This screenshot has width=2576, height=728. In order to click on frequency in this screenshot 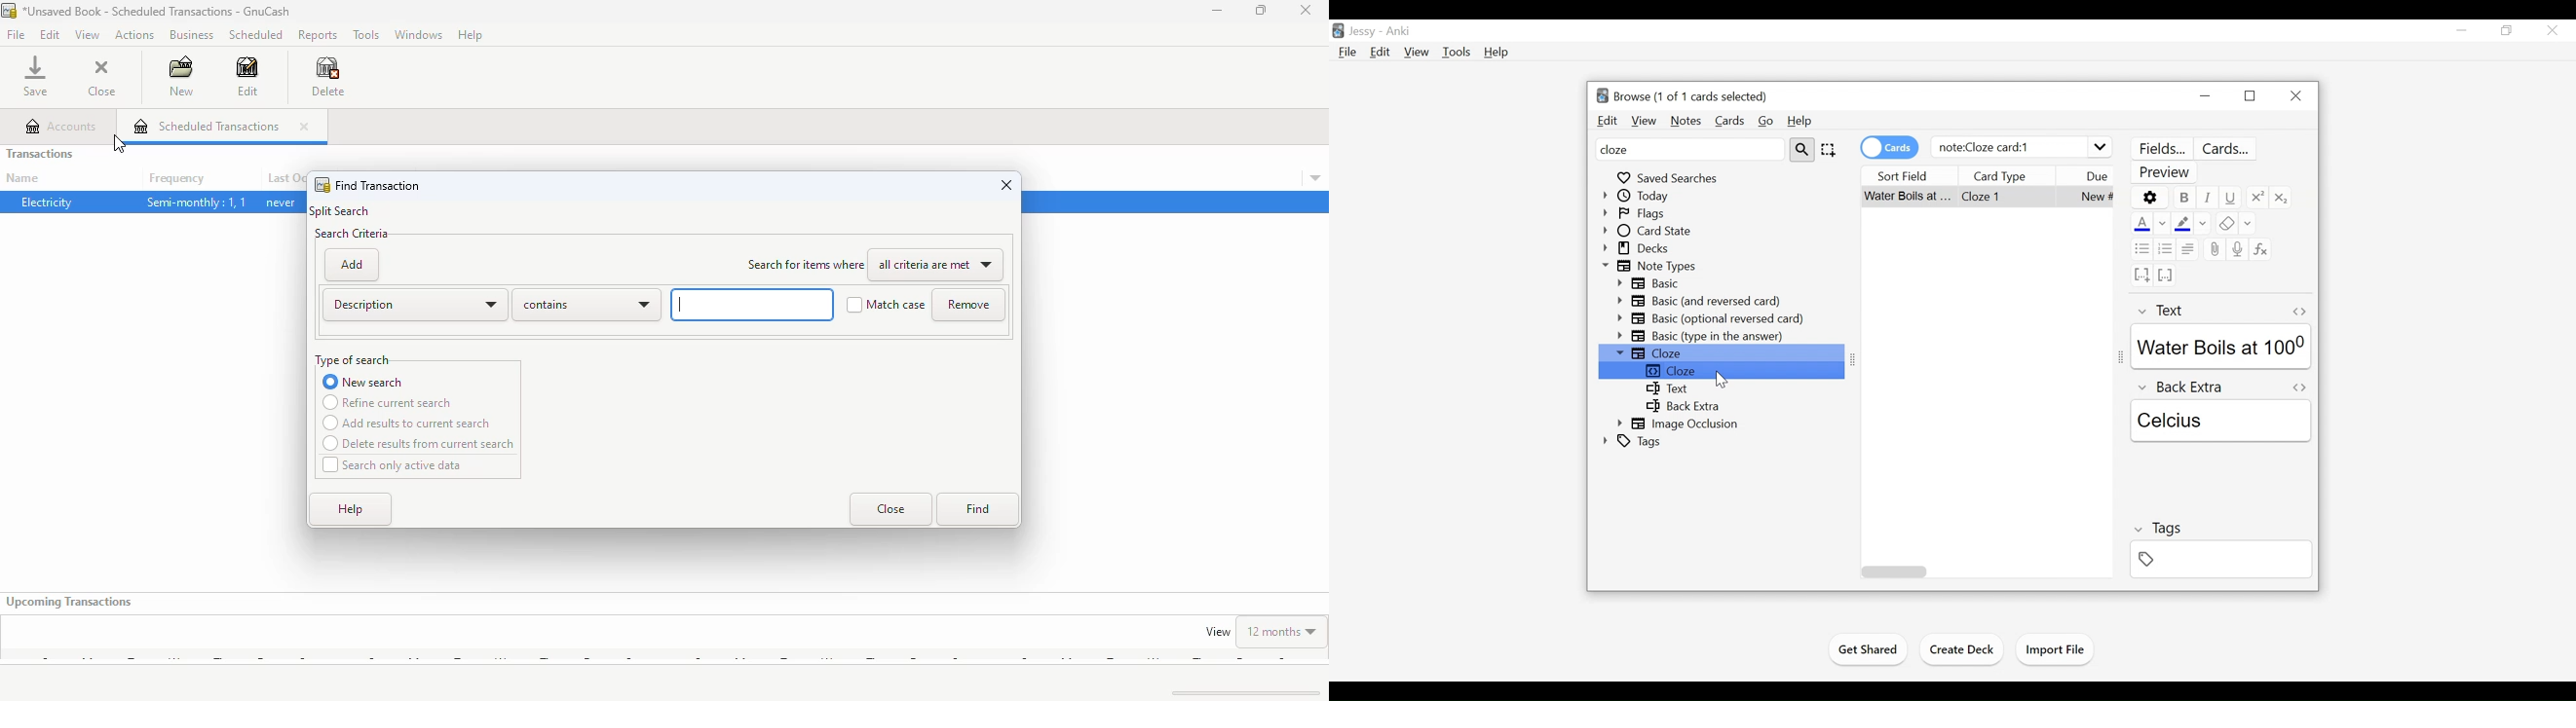, I will do `click(176, 179)`.